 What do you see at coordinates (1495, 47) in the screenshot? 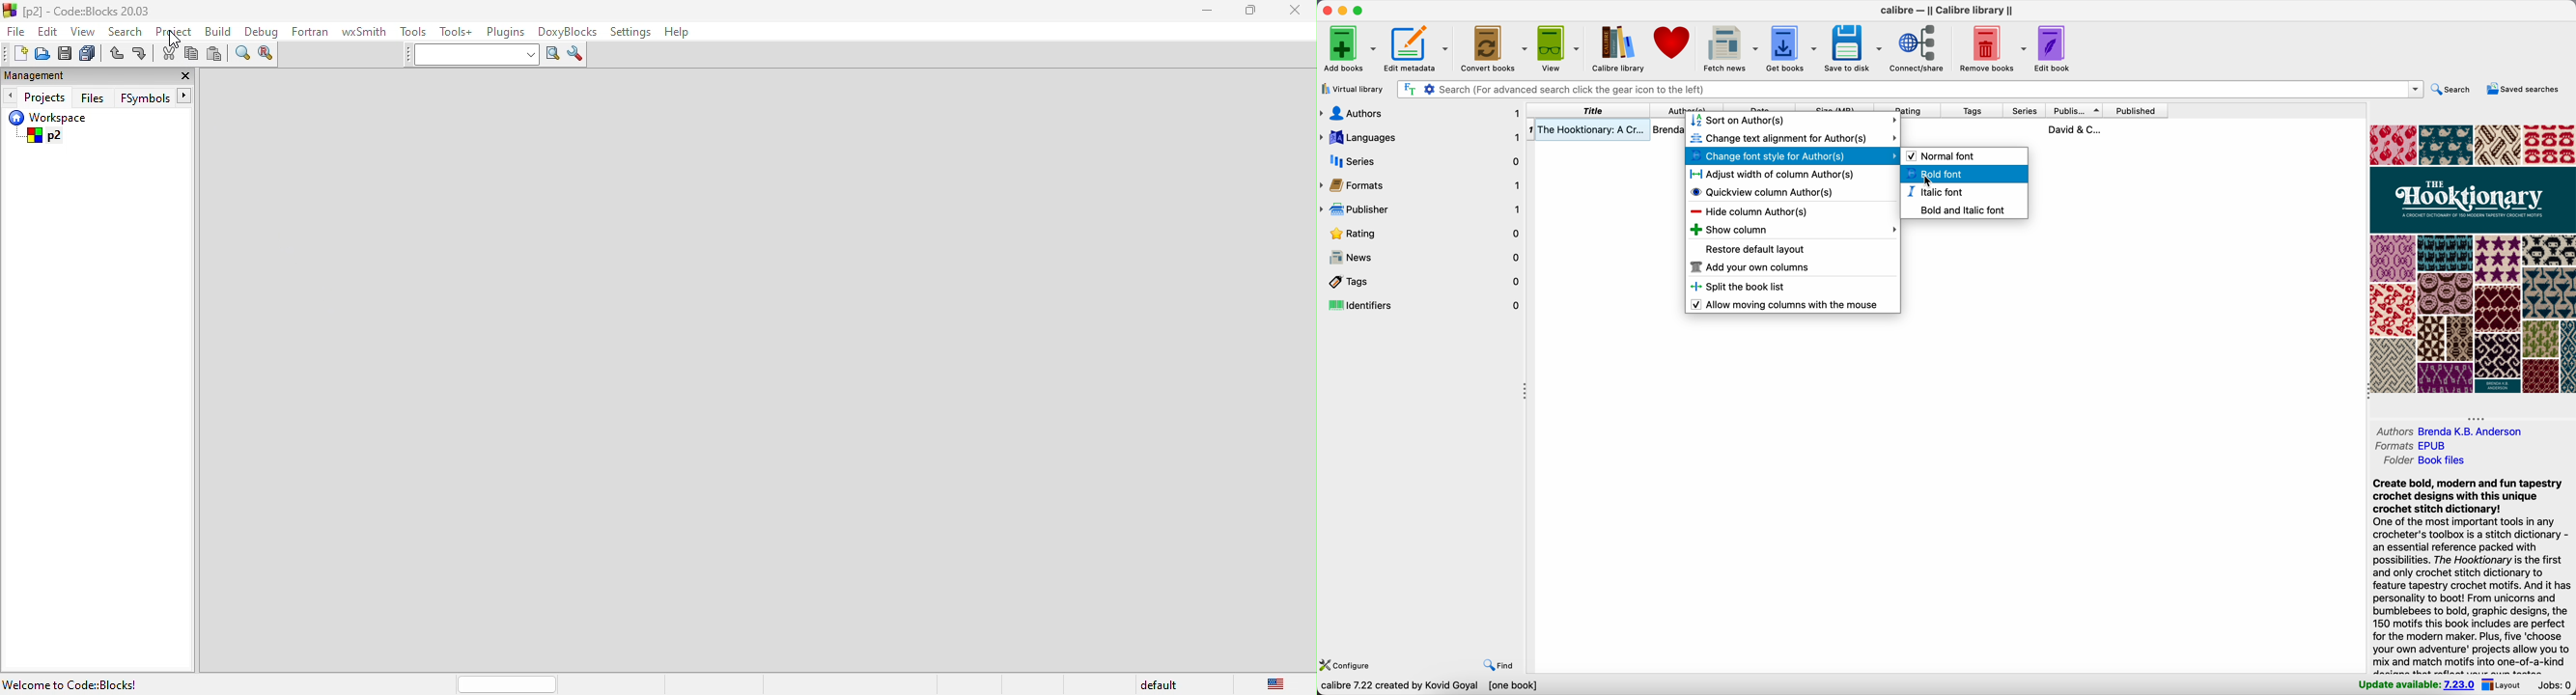
I see `convert books` at bounding box center [1495, 47].